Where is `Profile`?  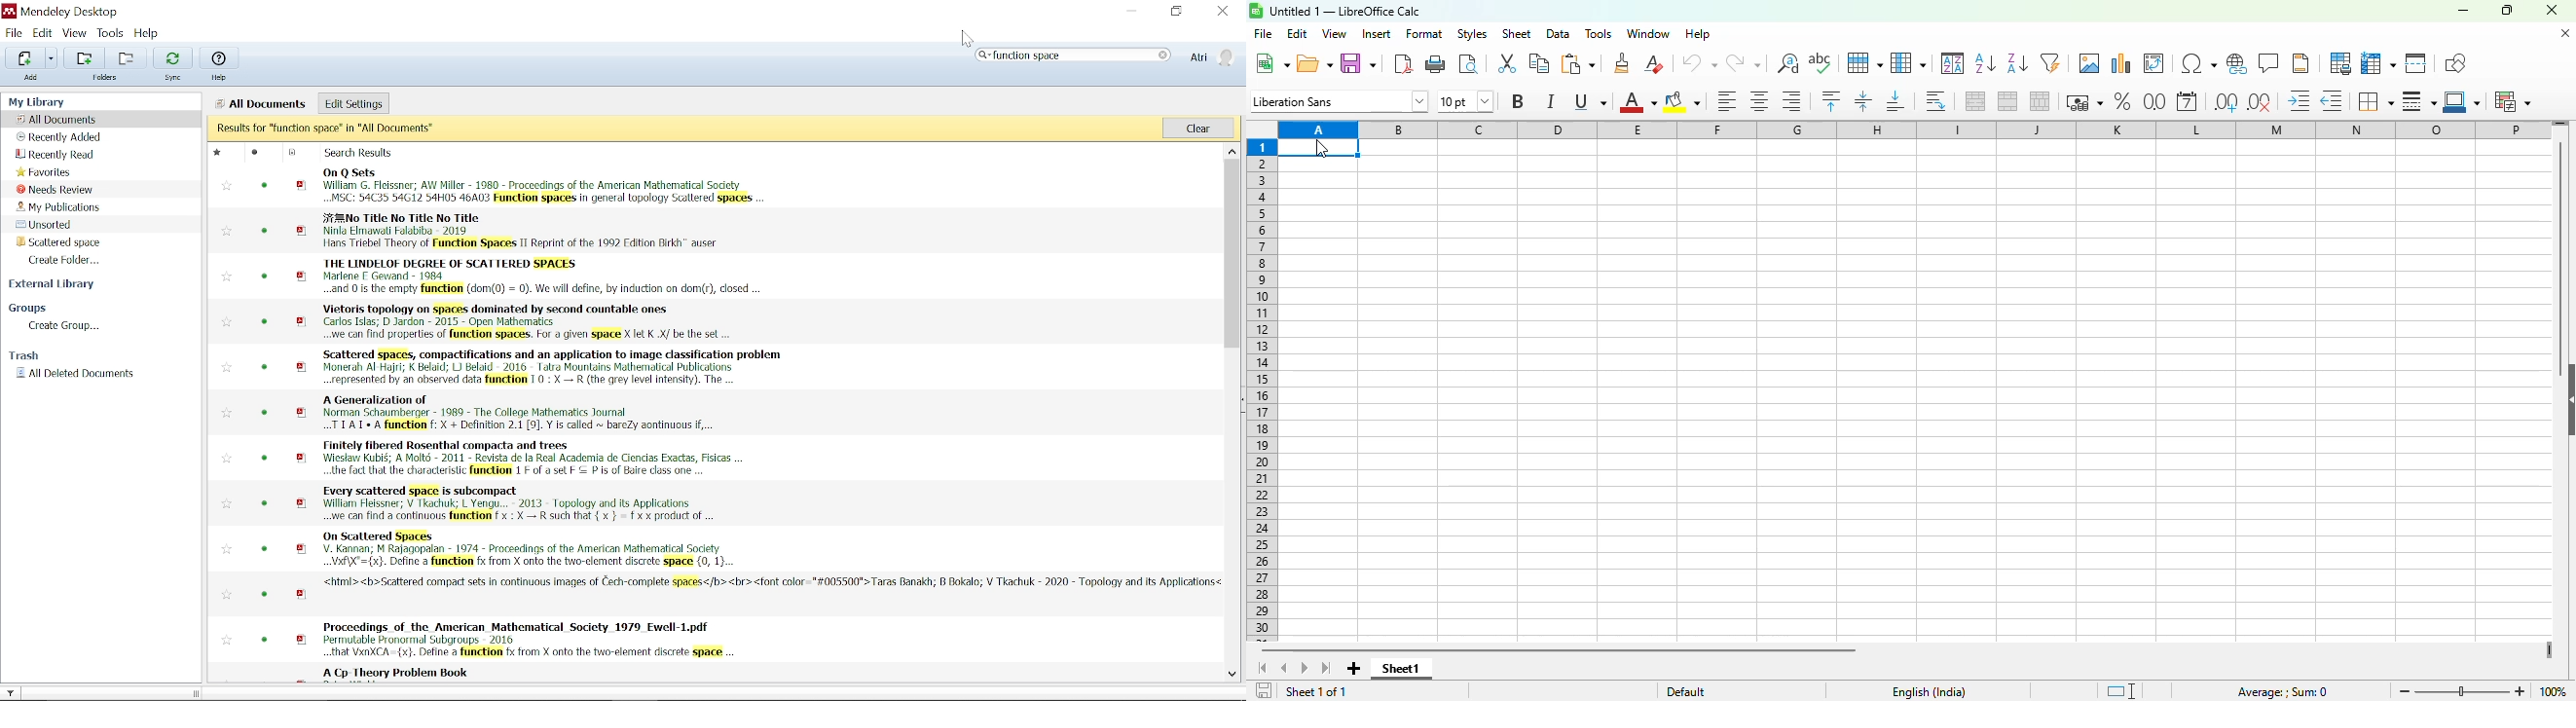
Profile is located at coordinates (1212, 55).